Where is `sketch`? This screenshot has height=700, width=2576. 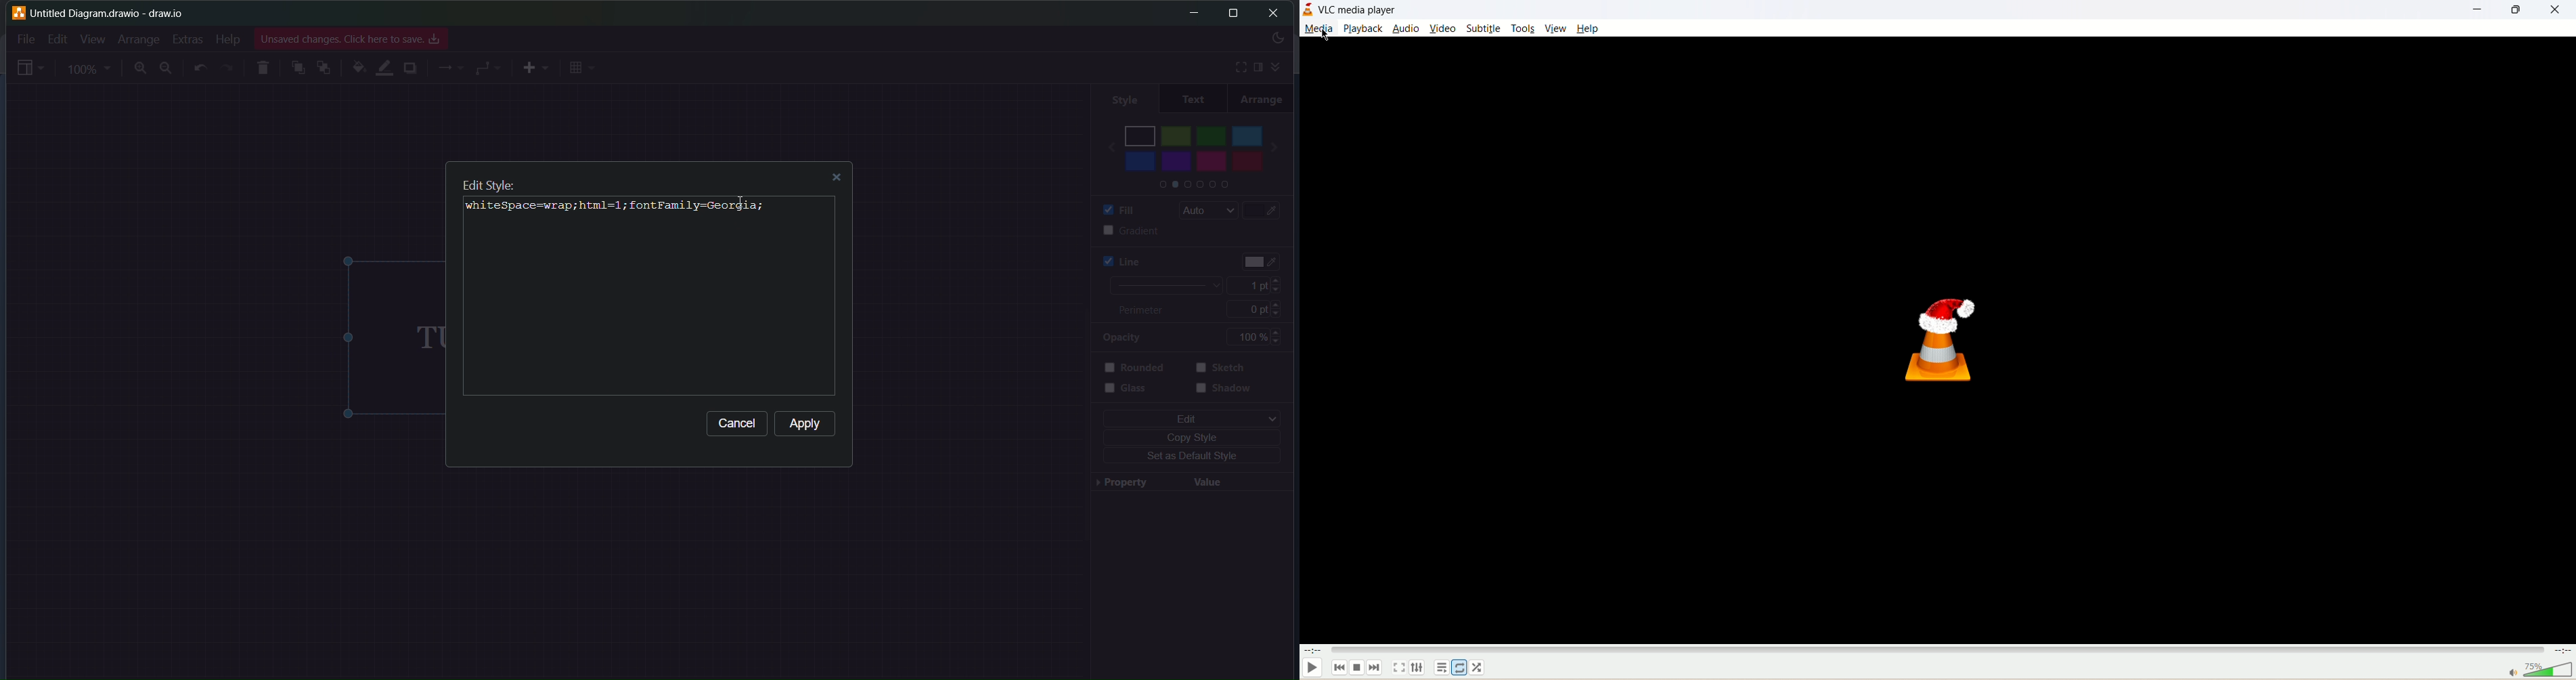
sketch is located at coordinates (1225, 368).